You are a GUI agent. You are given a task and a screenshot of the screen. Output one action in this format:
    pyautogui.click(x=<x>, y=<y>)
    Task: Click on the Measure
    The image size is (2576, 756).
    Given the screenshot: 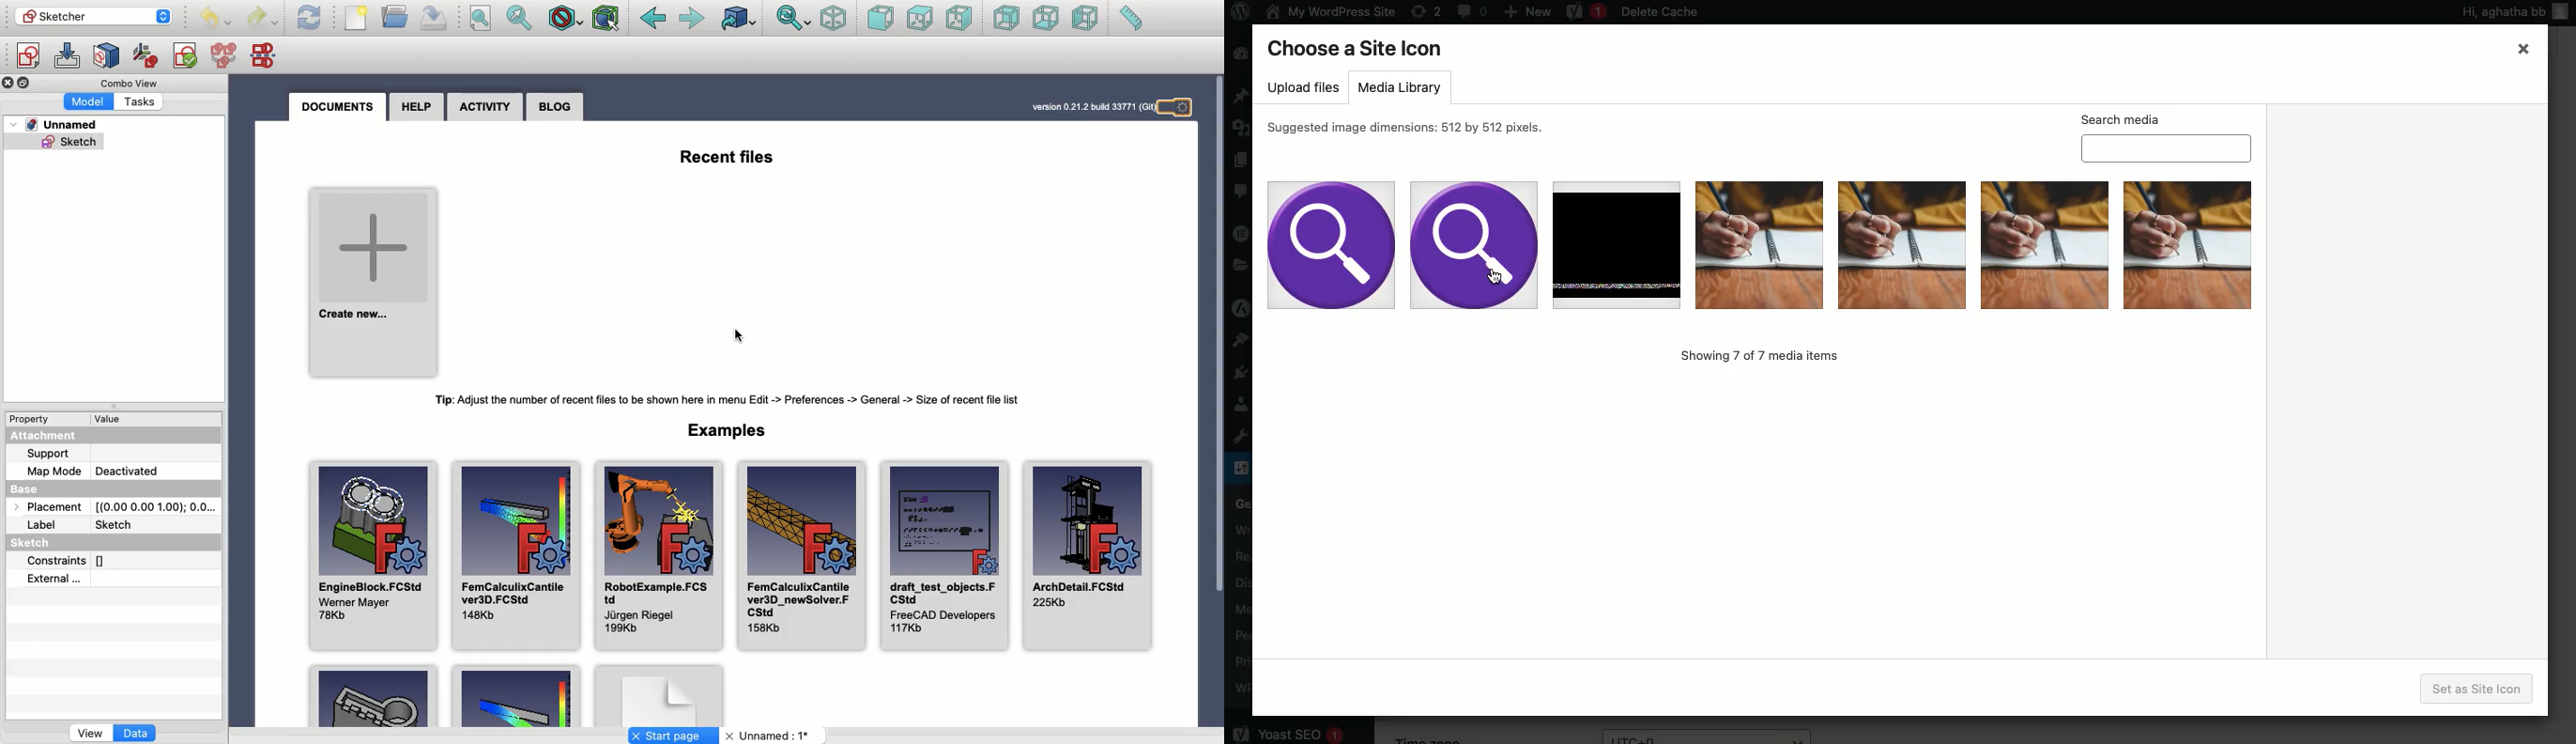 What is the action you would take?
    pyautogui.click(x=1131, y=20)
    